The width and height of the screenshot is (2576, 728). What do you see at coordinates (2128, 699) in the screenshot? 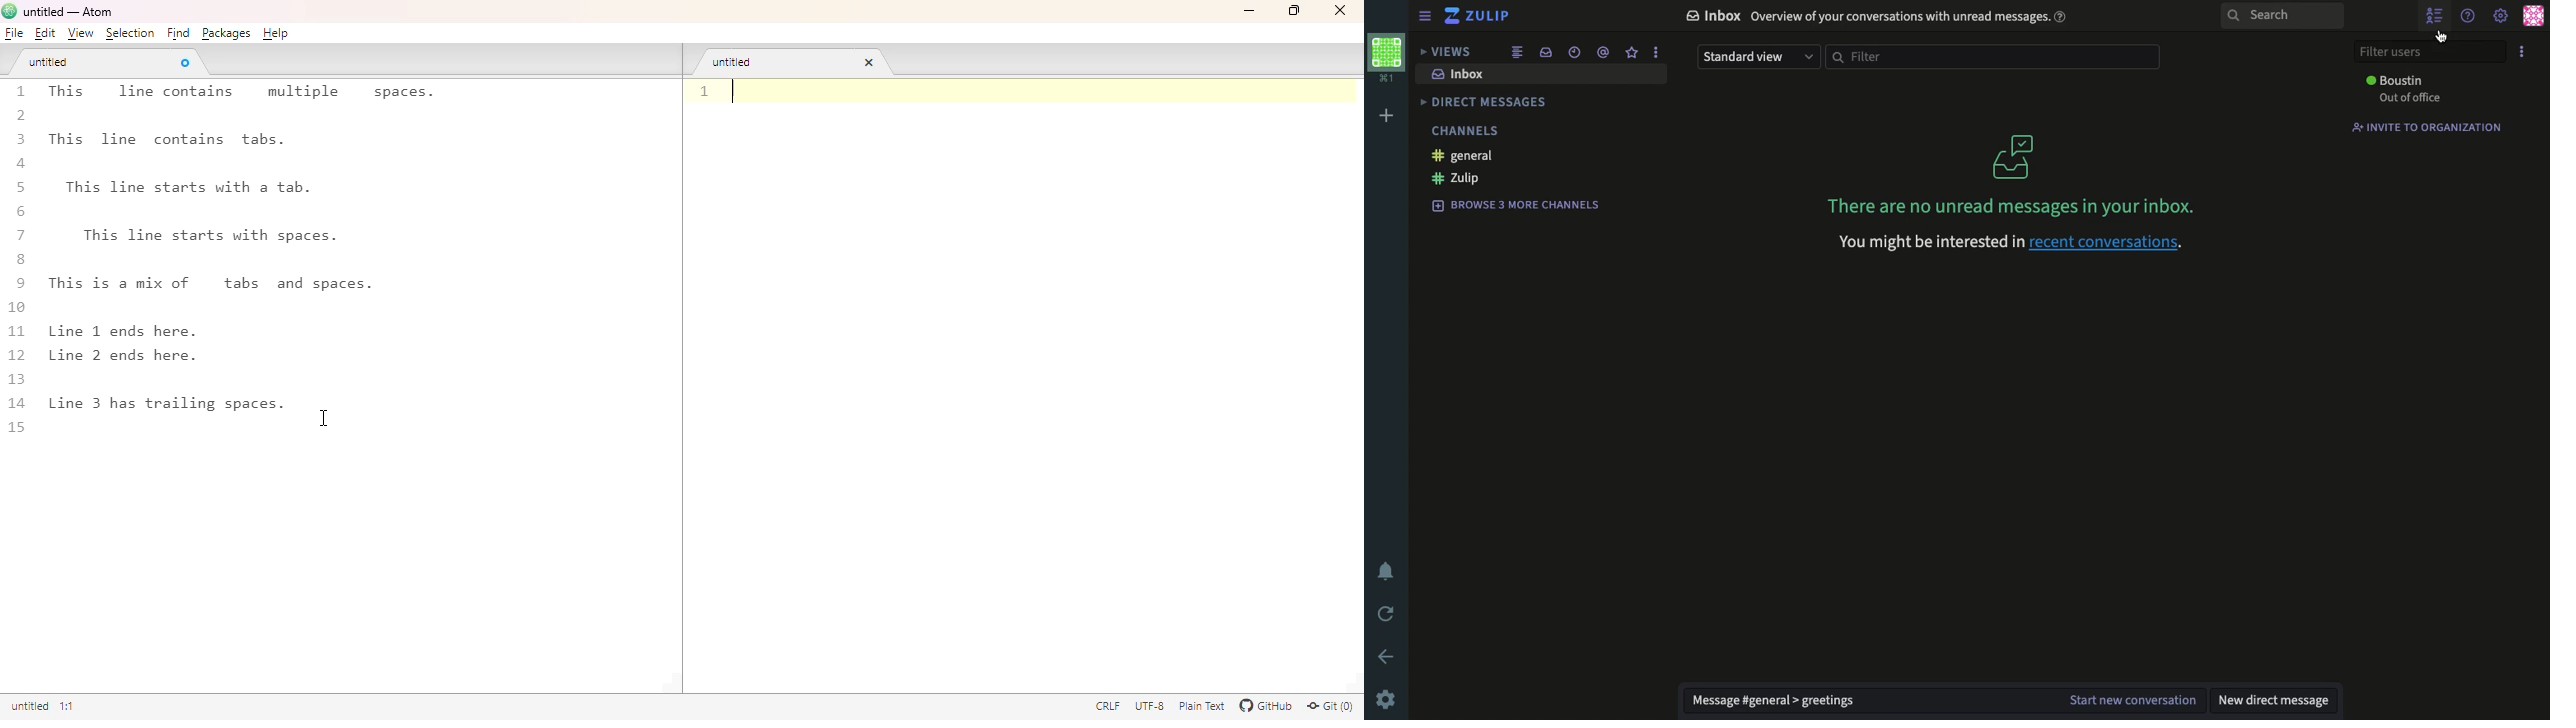
I see `start new conversation` at bounding box center [2128, 699].